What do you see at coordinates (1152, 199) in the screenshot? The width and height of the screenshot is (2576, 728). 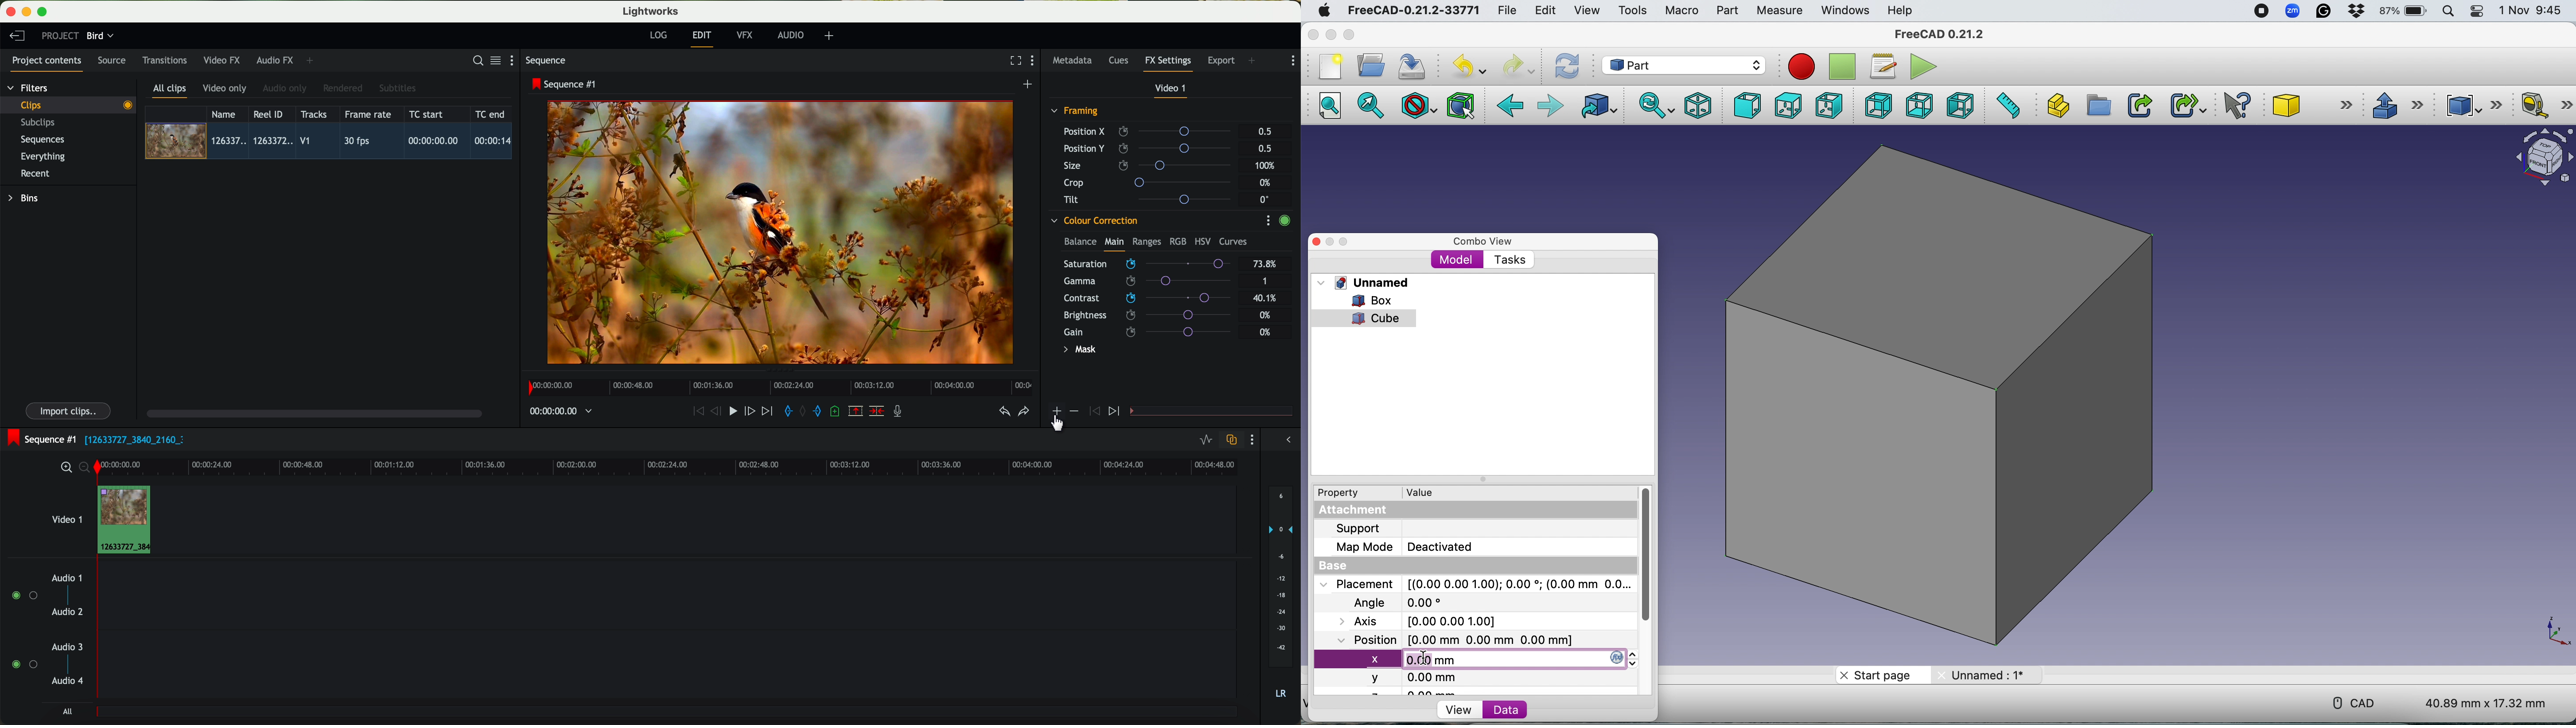 I see `tilt` at bounding box center [1152, 199].